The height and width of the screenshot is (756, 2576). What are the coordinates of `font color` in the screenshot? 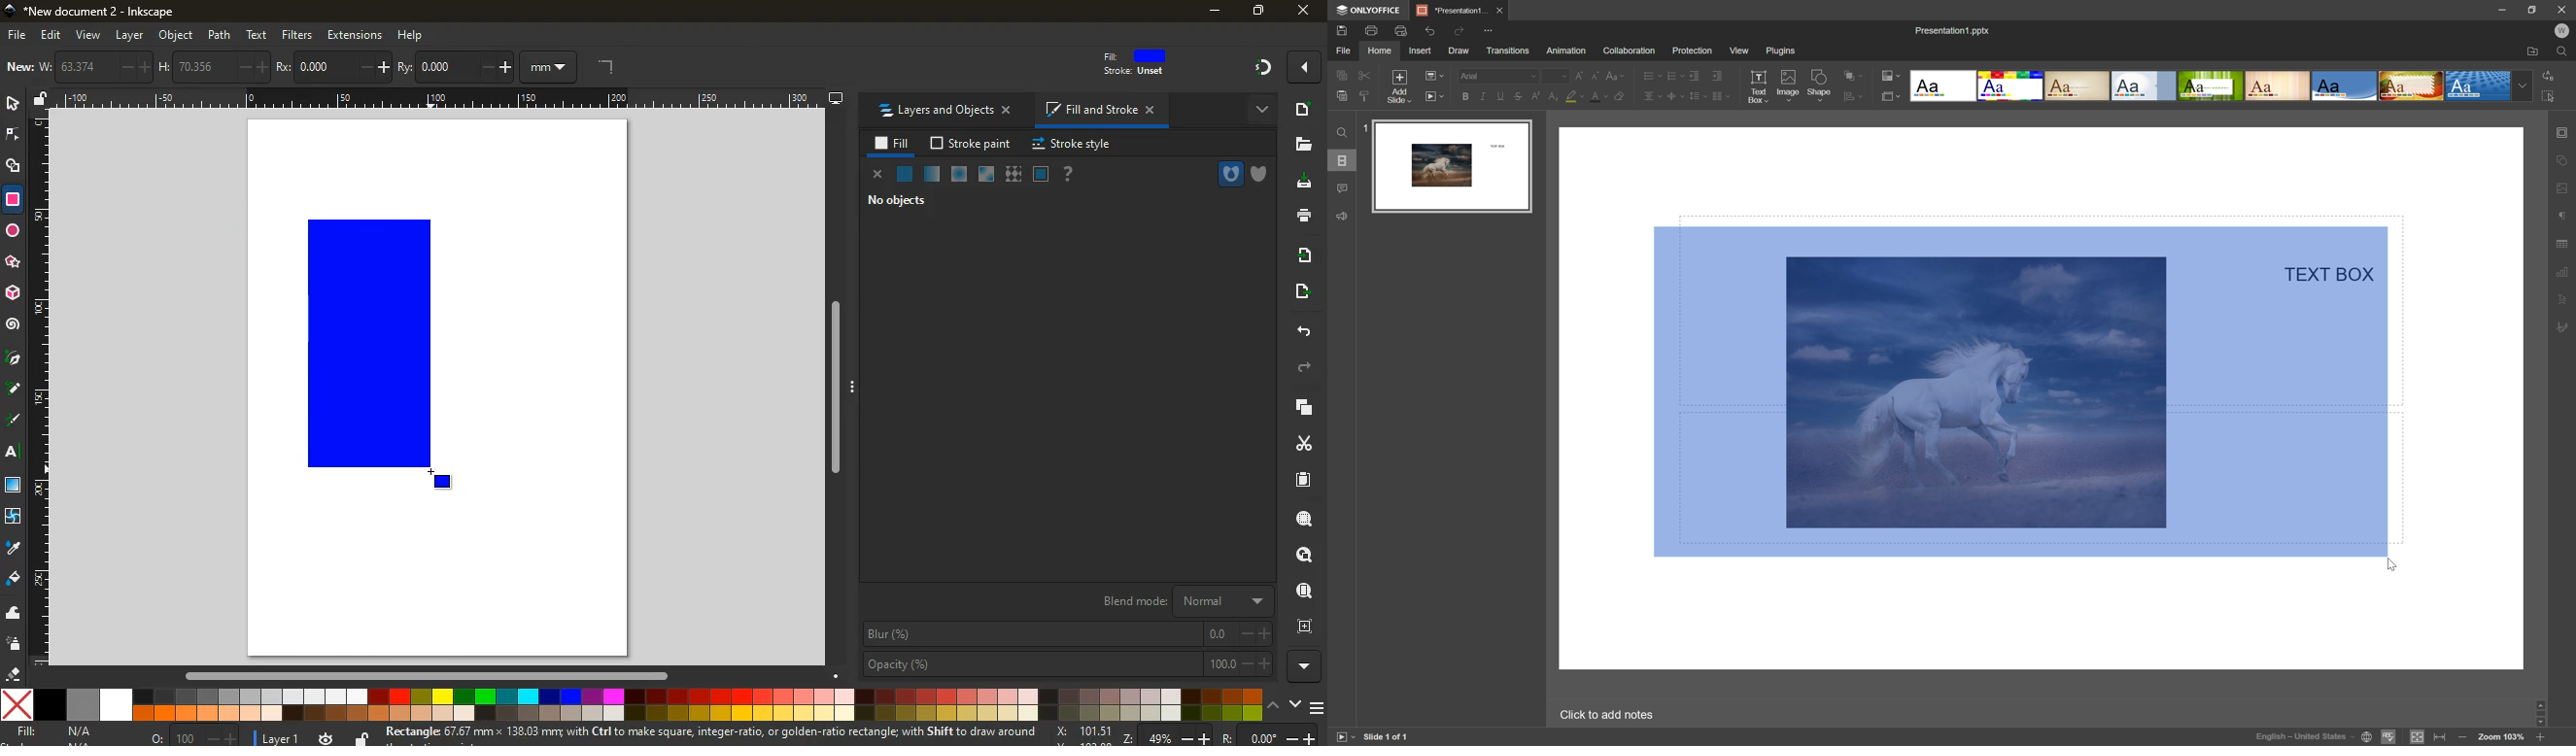 It's located at (1600, 97).